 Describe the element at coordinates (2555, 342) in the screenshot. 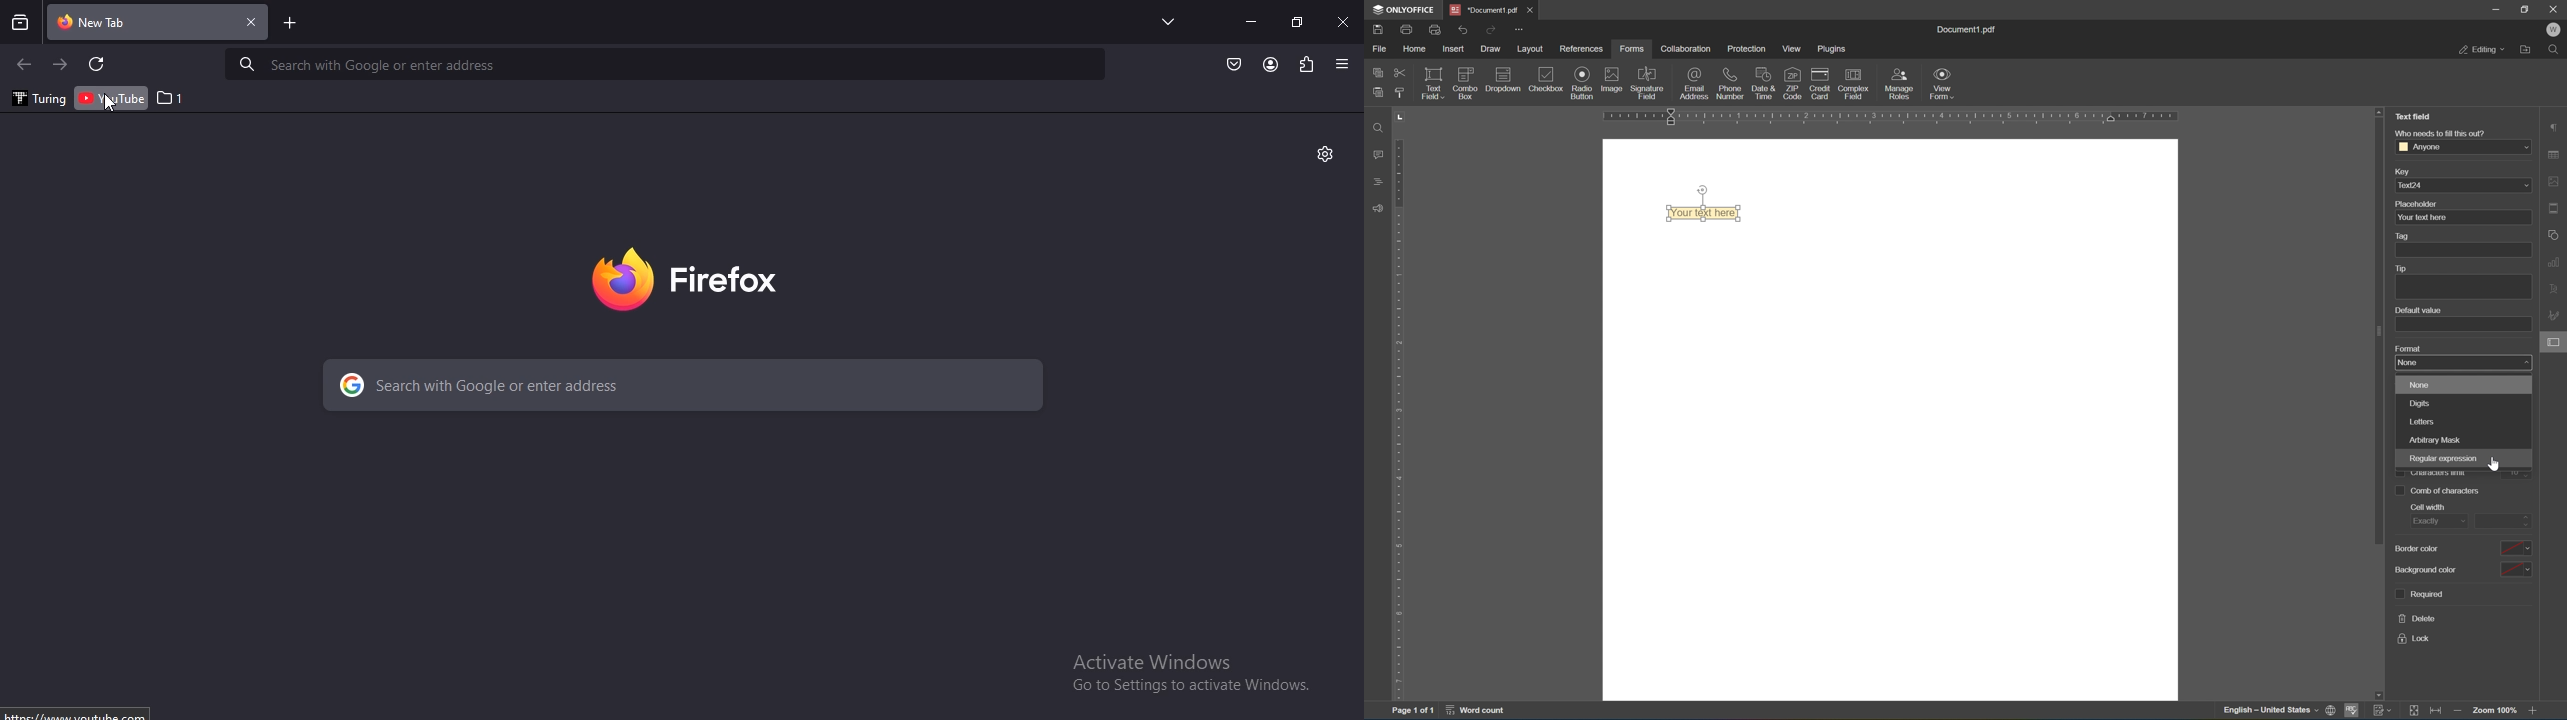

I see `form settings` at that location.